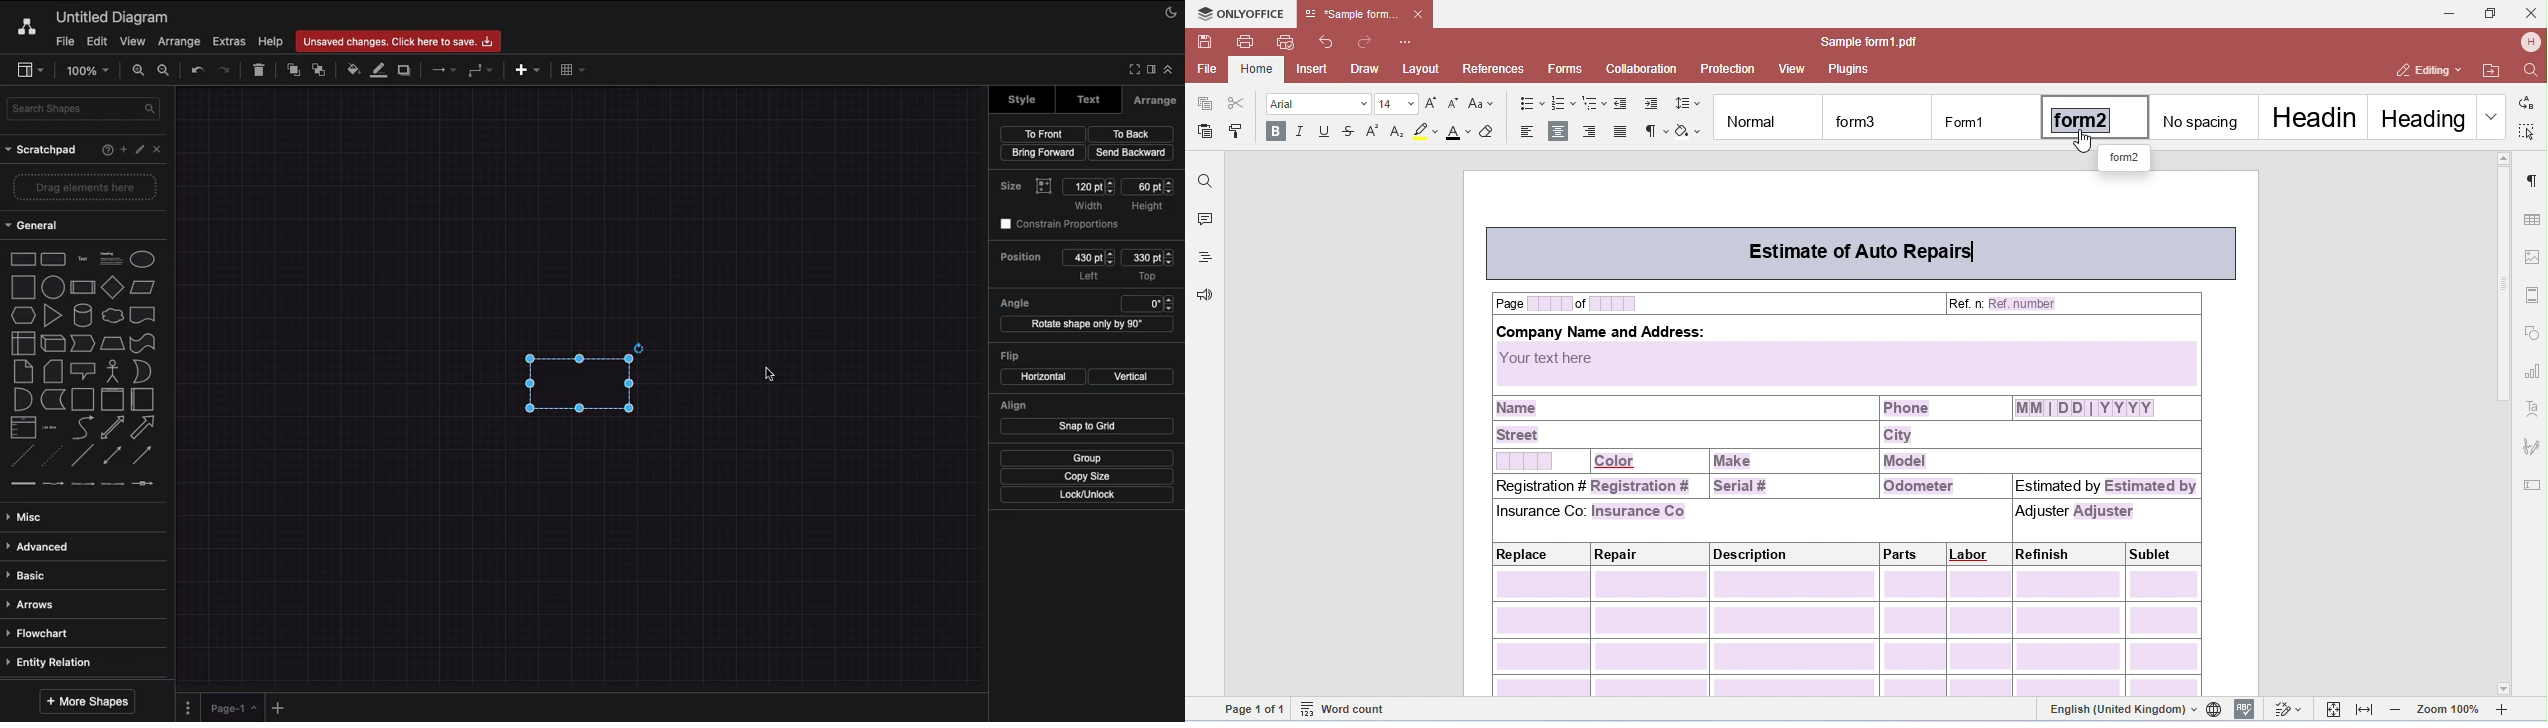  I want to click on General, so click(36, 224).